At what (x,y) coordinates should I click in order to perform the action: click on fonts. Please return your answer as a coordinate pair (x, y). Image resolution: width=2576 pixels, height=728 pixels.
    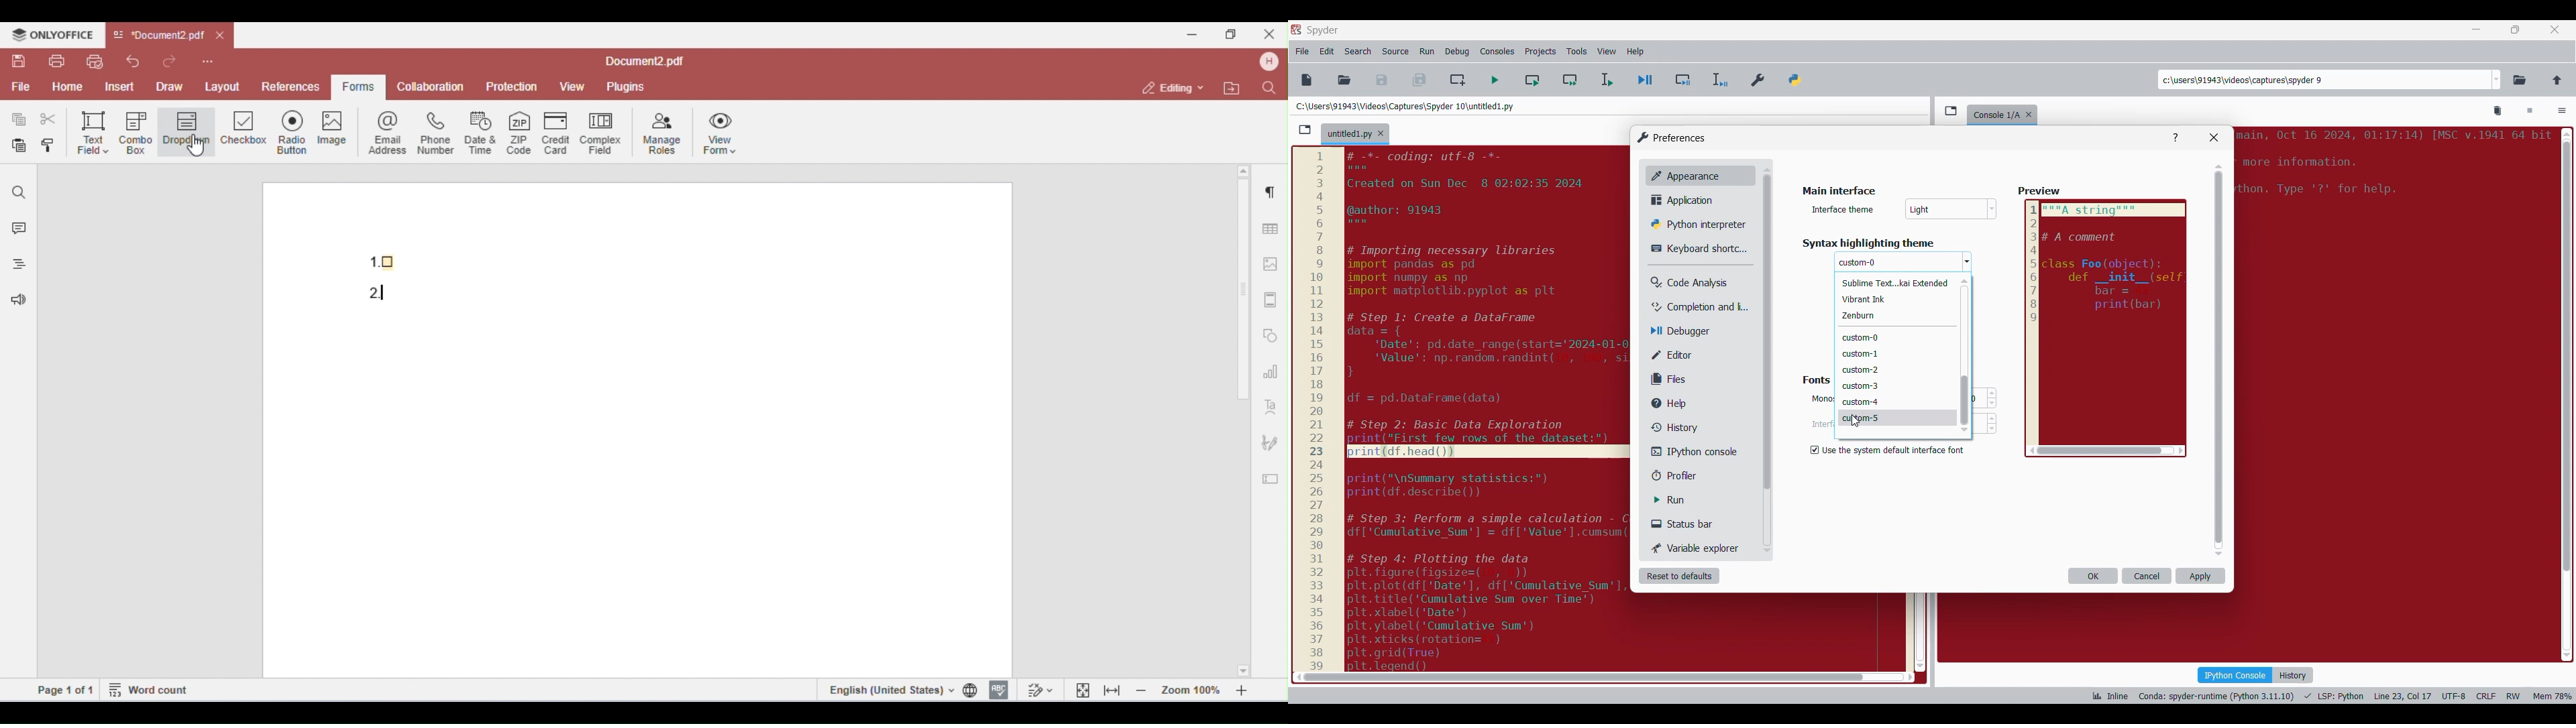
    Looking at the image, I should click on (1815, 378).